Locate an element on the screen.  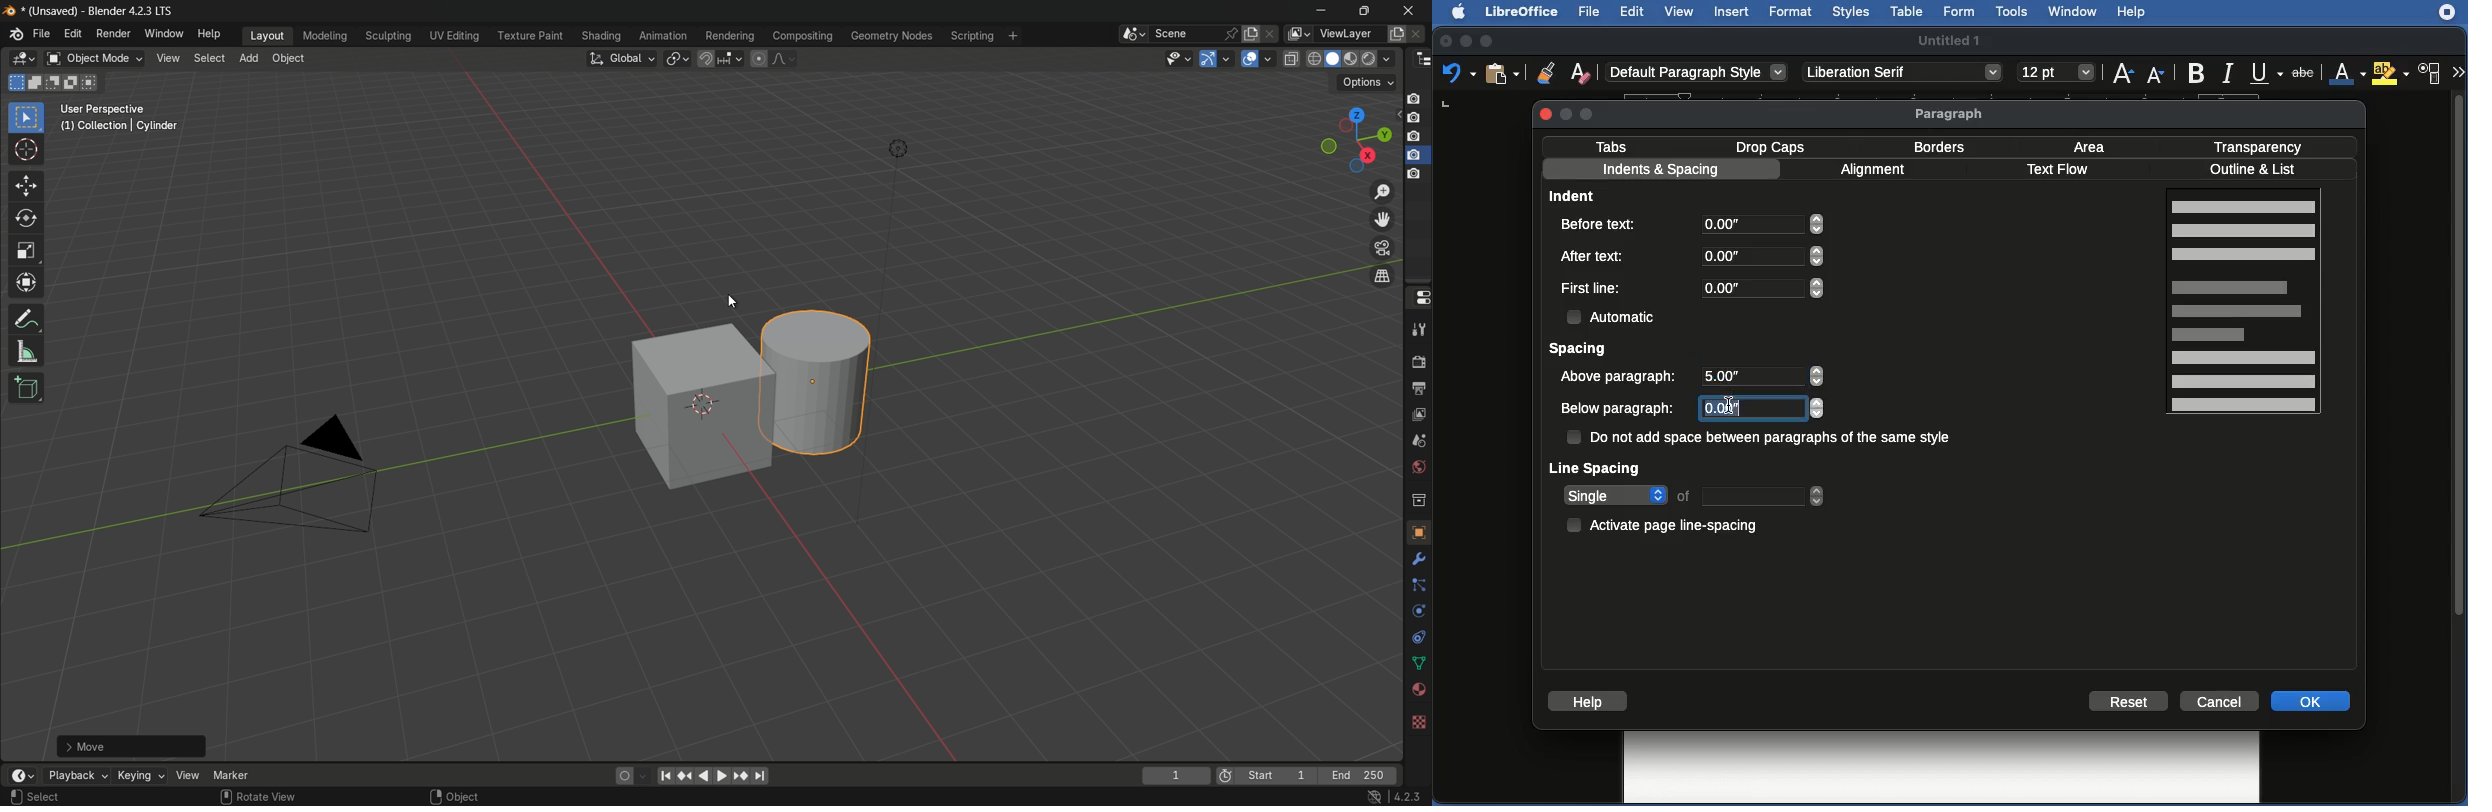
clipboard is located at coordinates (1501, 73).